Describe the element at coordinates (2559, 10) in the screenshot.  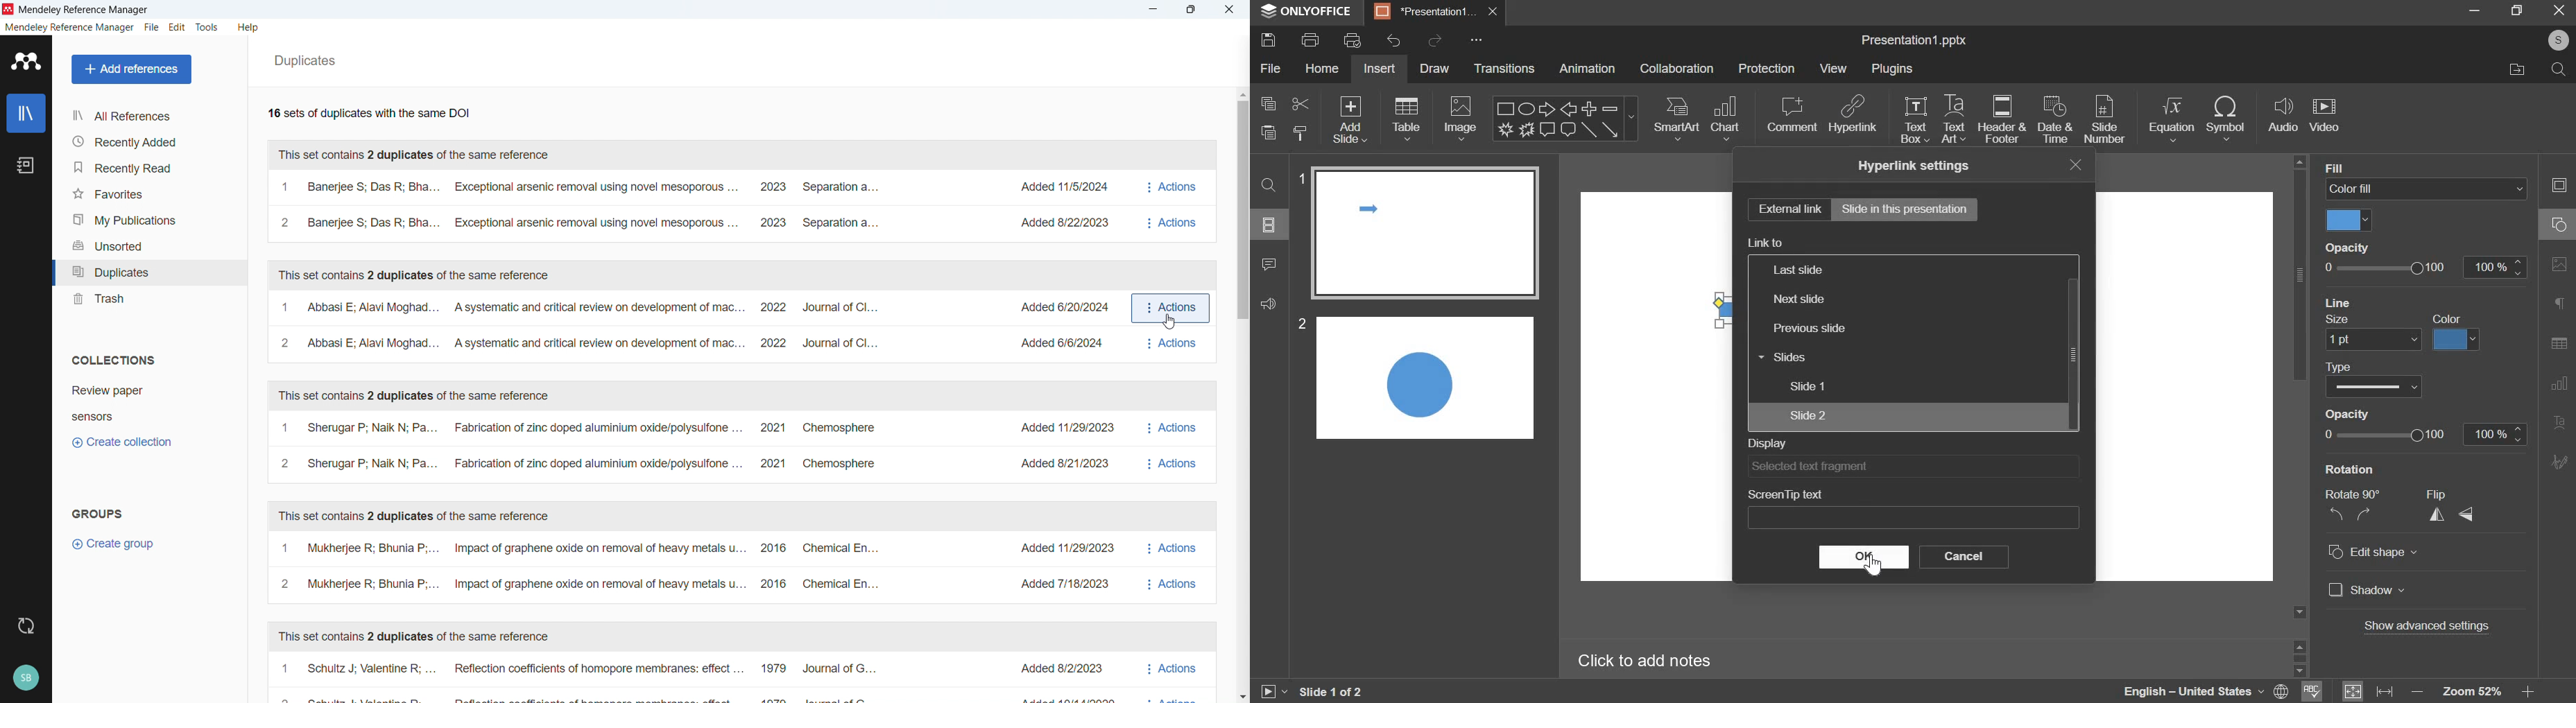
I see `exit` at that location.